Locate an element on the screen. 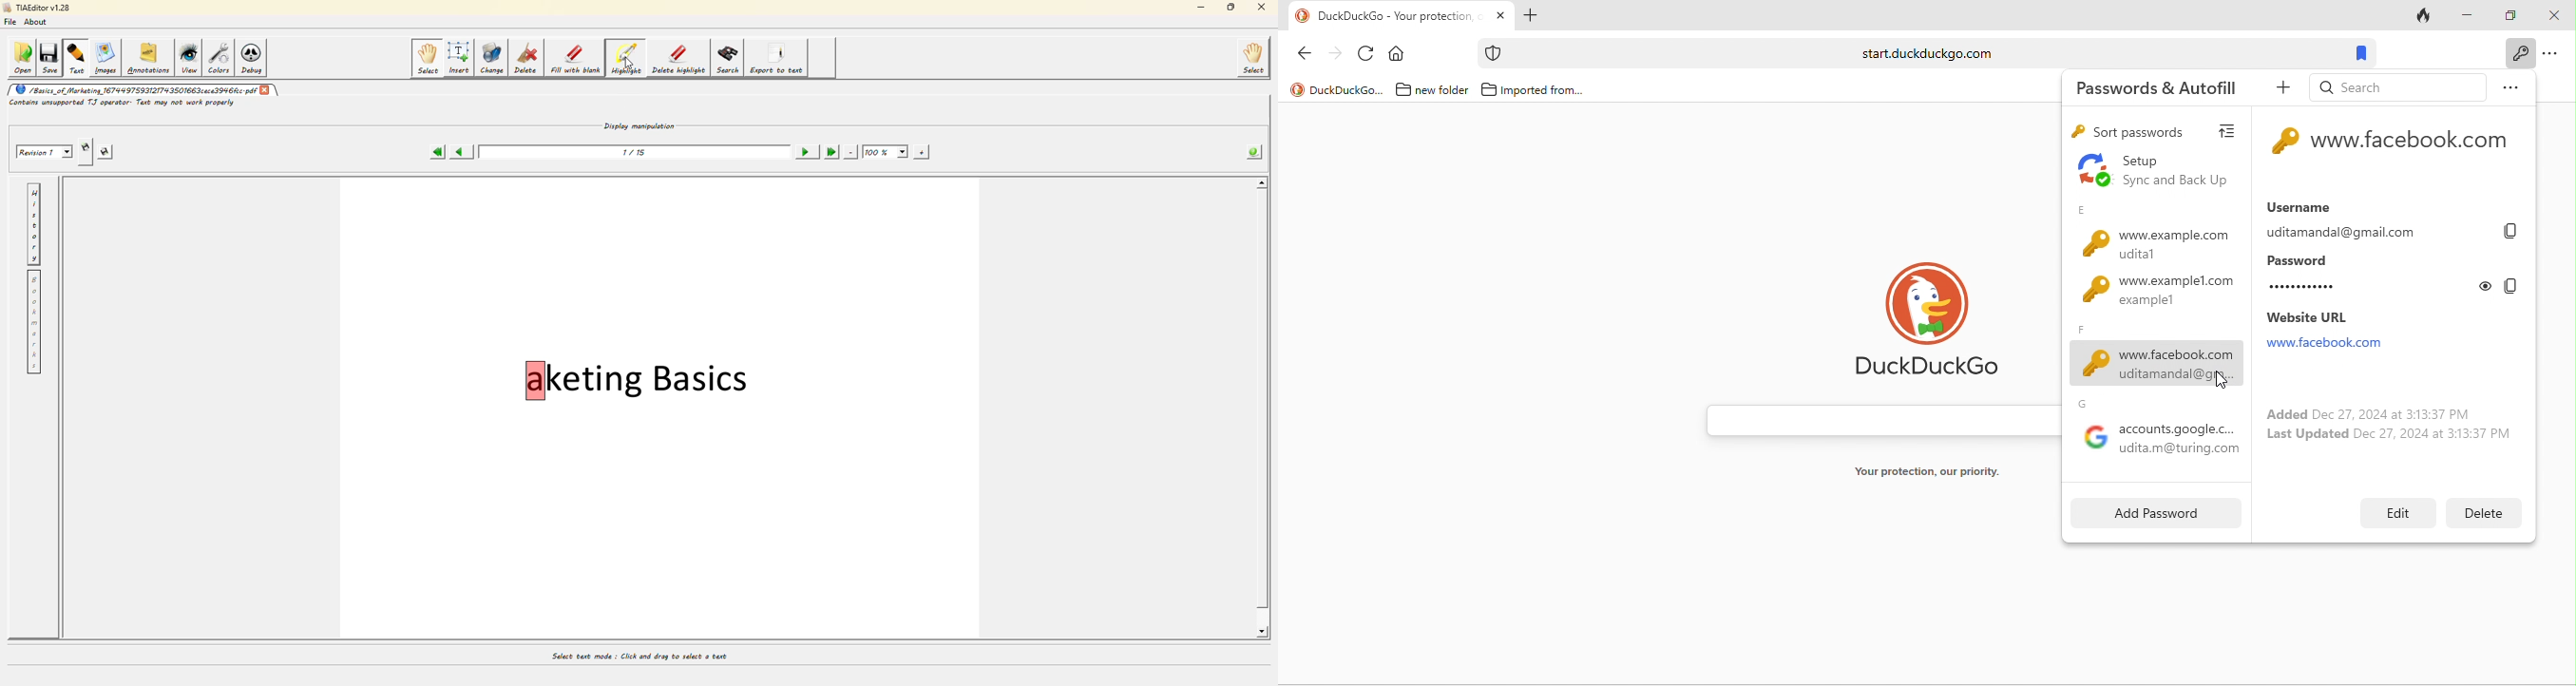 The width and height of the screenshot is (2576, 700). option is located at coordinates (2554, 55).